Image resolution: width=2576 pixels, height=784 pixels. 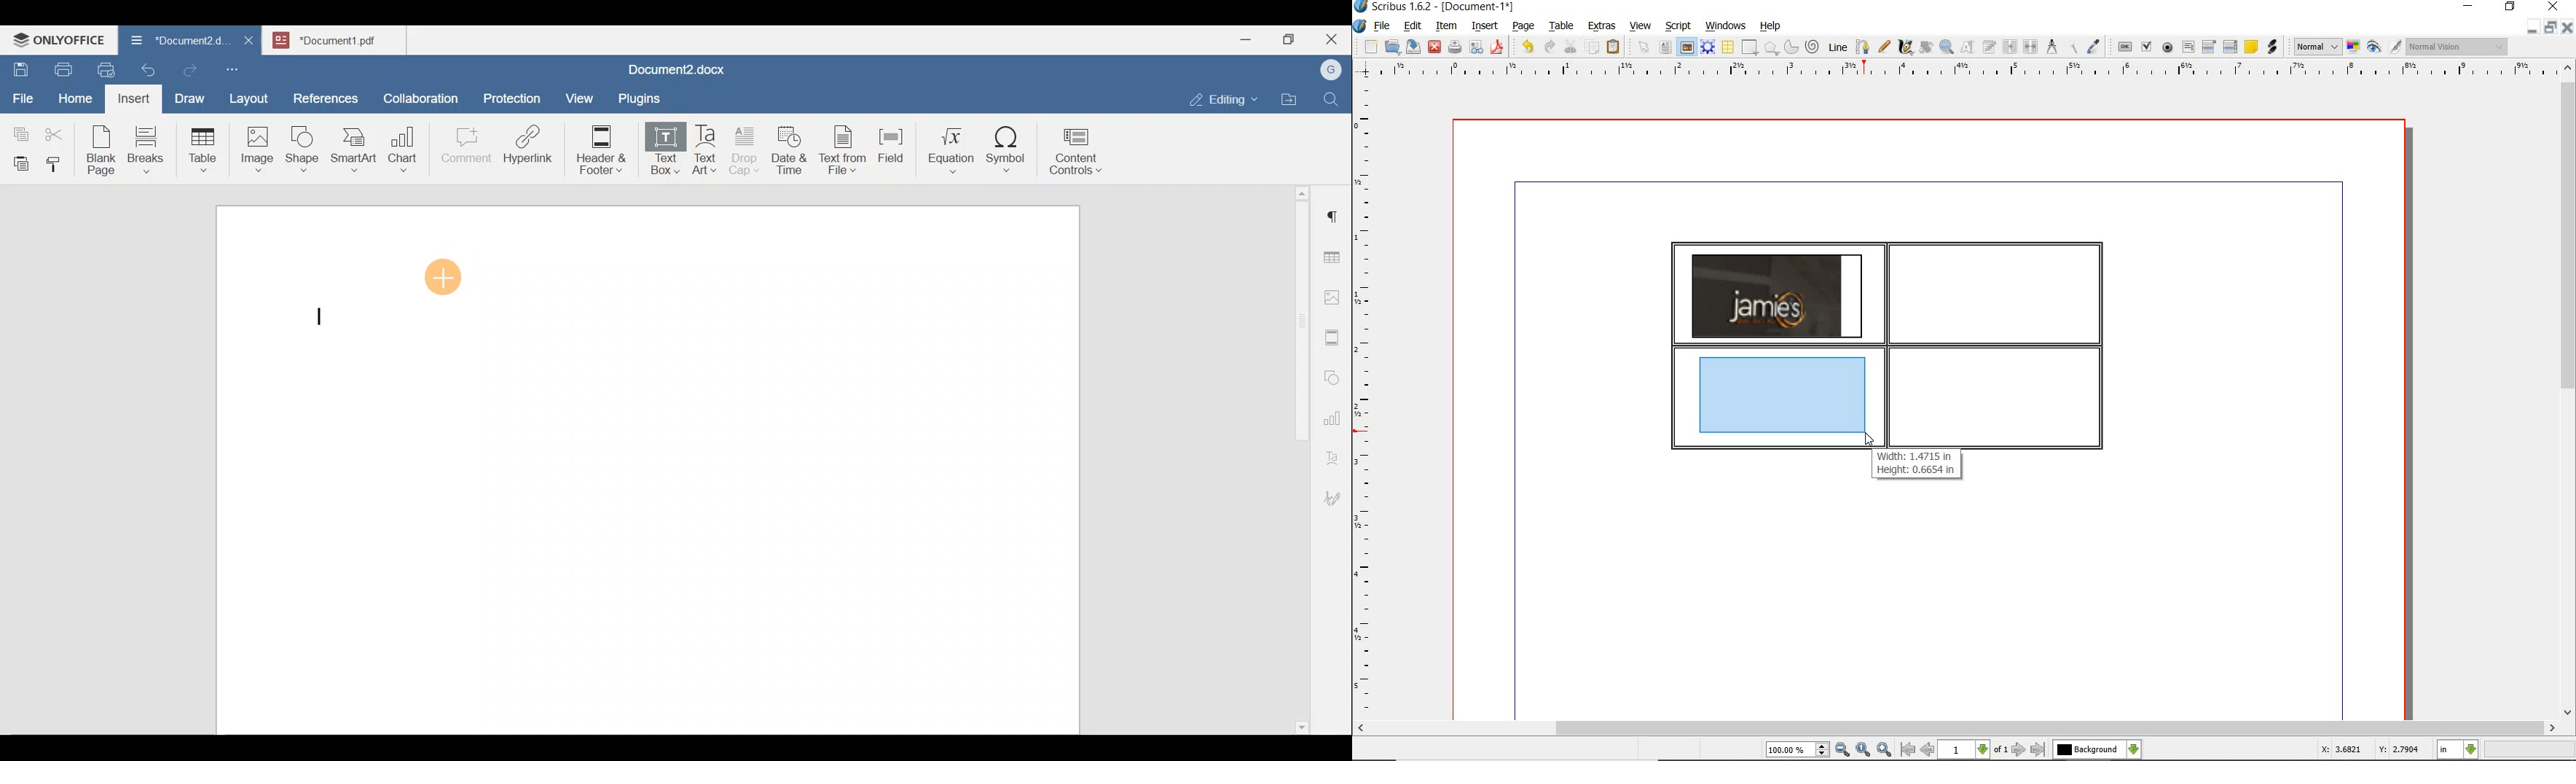 I want to click on select current page level, so click(x=1974, y=749).